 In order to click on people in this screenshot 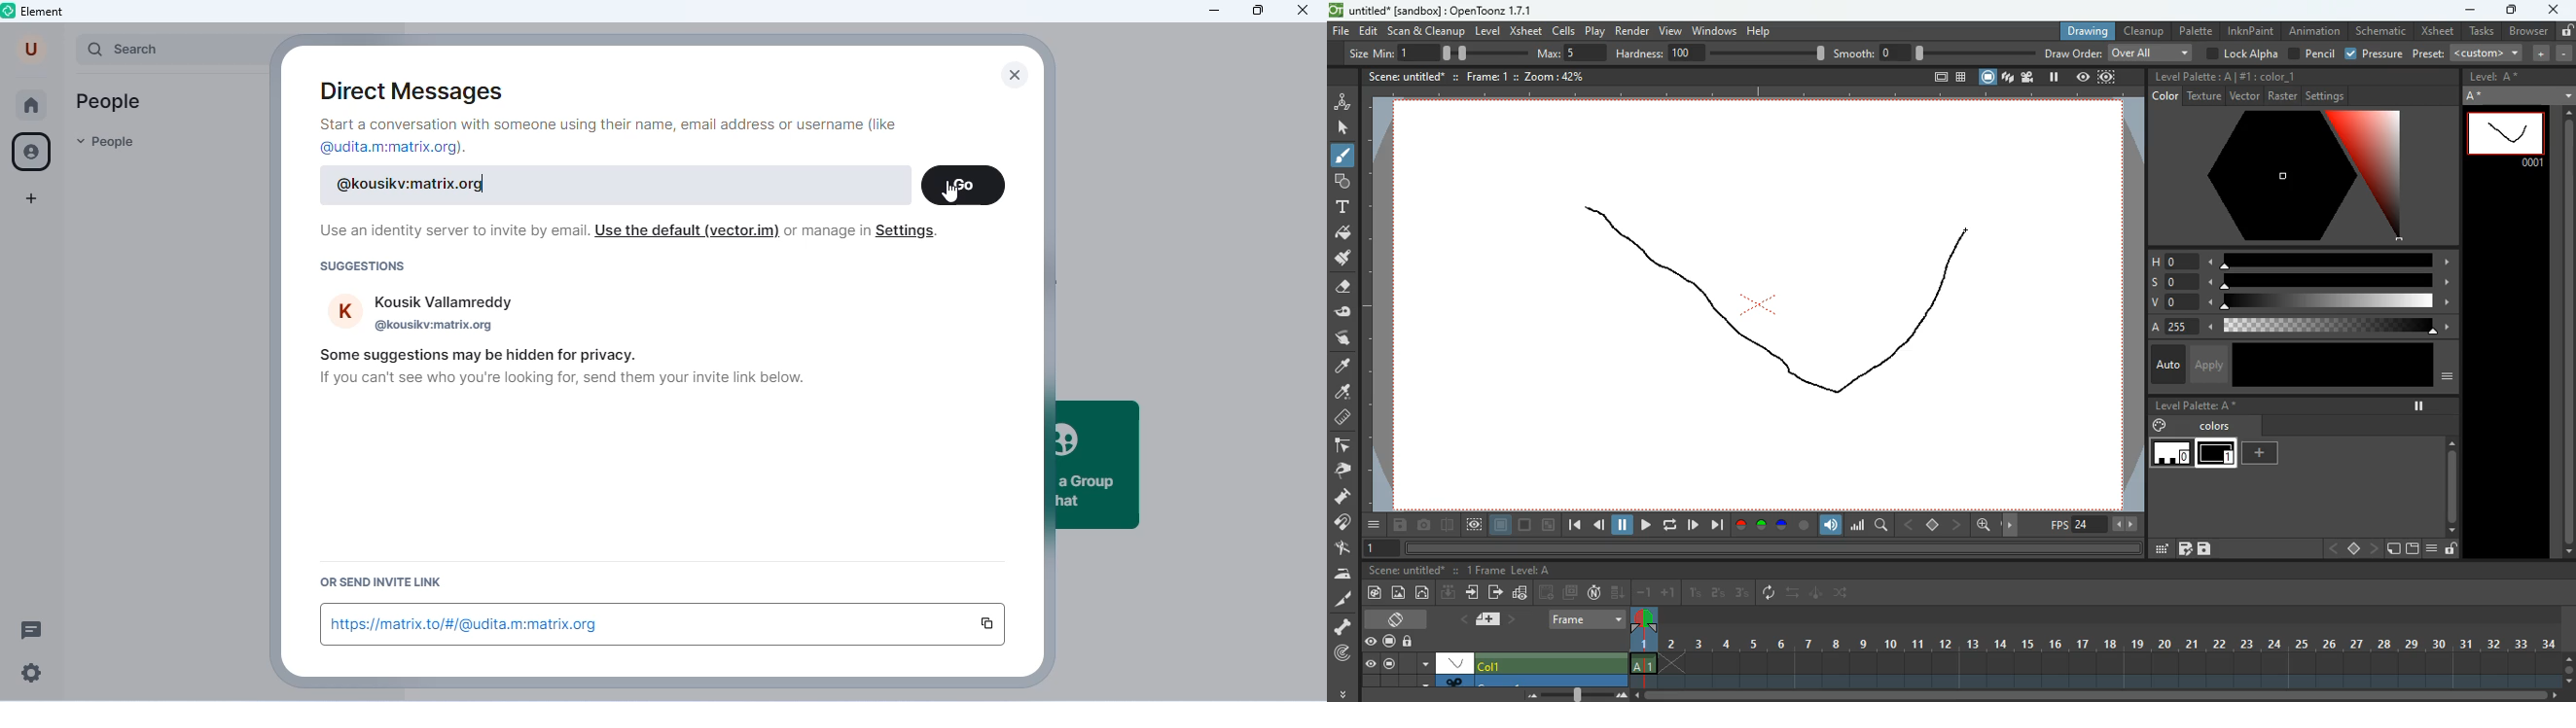, I will do `click(111, 103)`.